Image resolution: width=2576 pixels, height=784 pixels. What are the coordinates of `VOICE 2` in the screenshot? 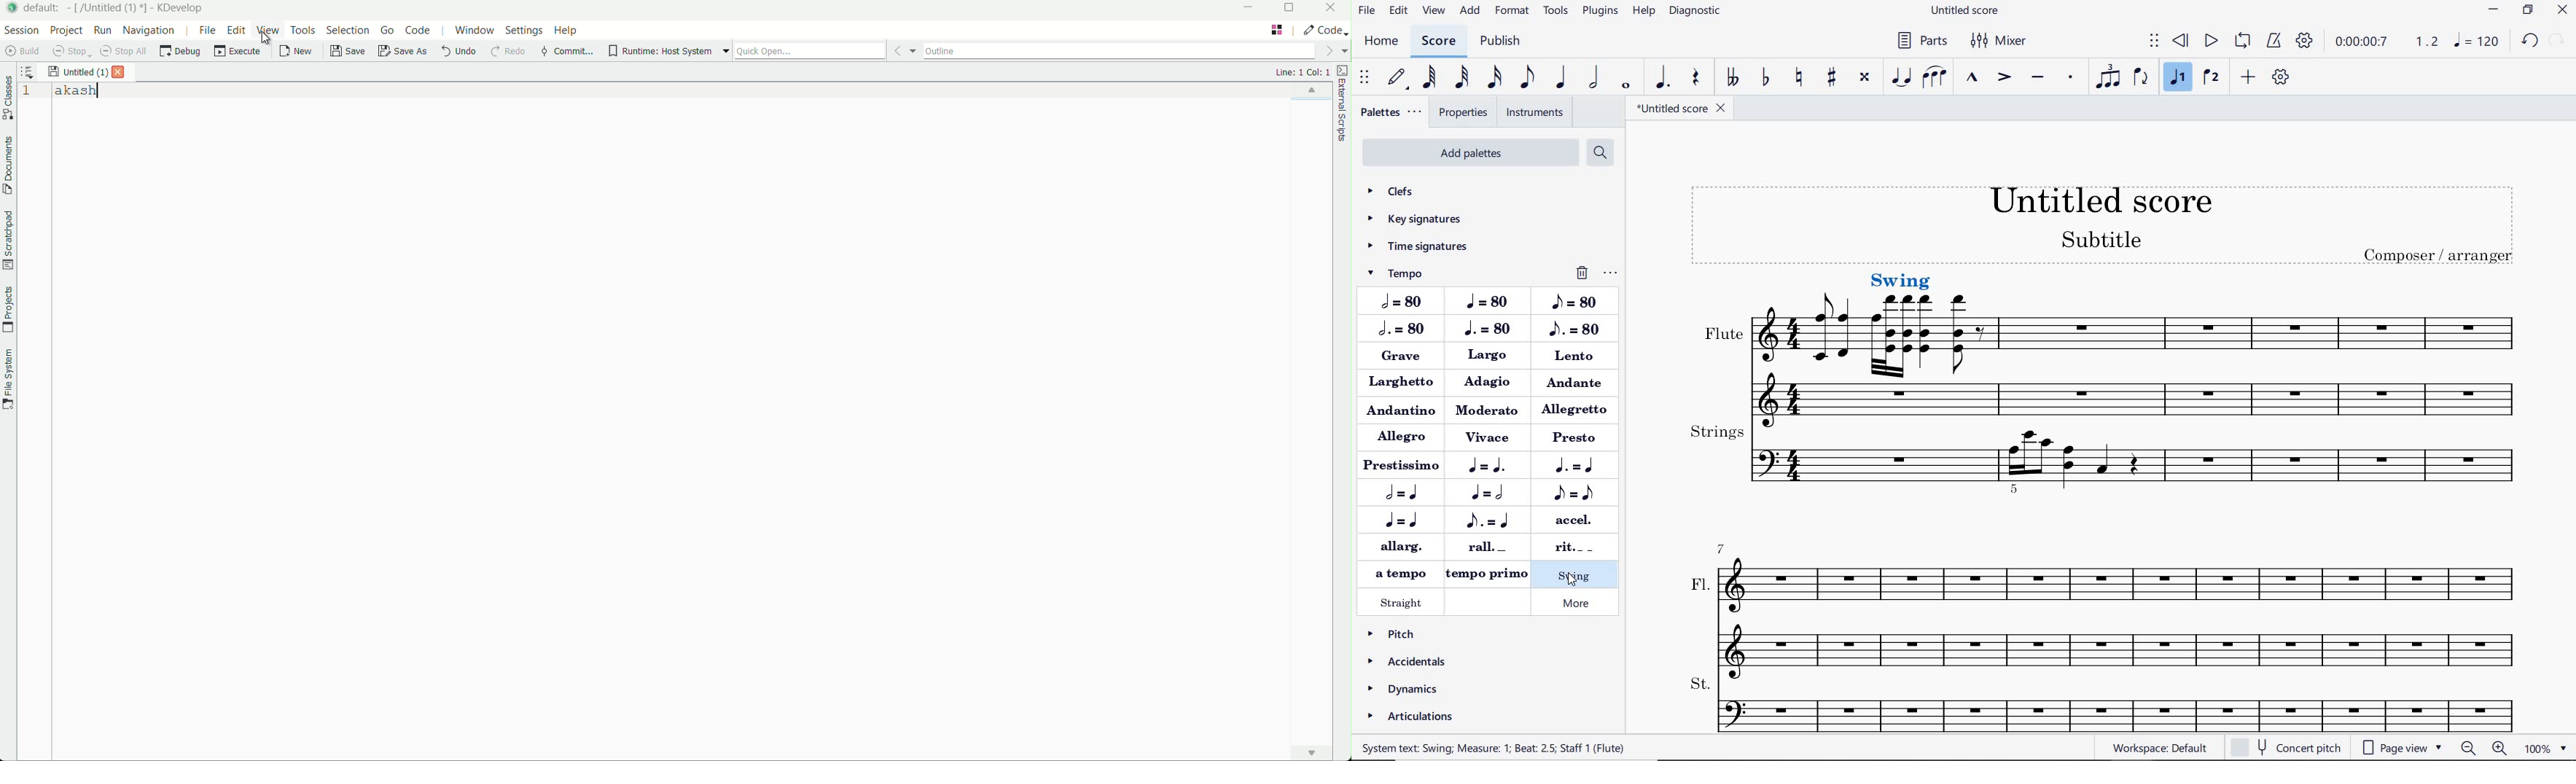 It's located at (2209, 76).